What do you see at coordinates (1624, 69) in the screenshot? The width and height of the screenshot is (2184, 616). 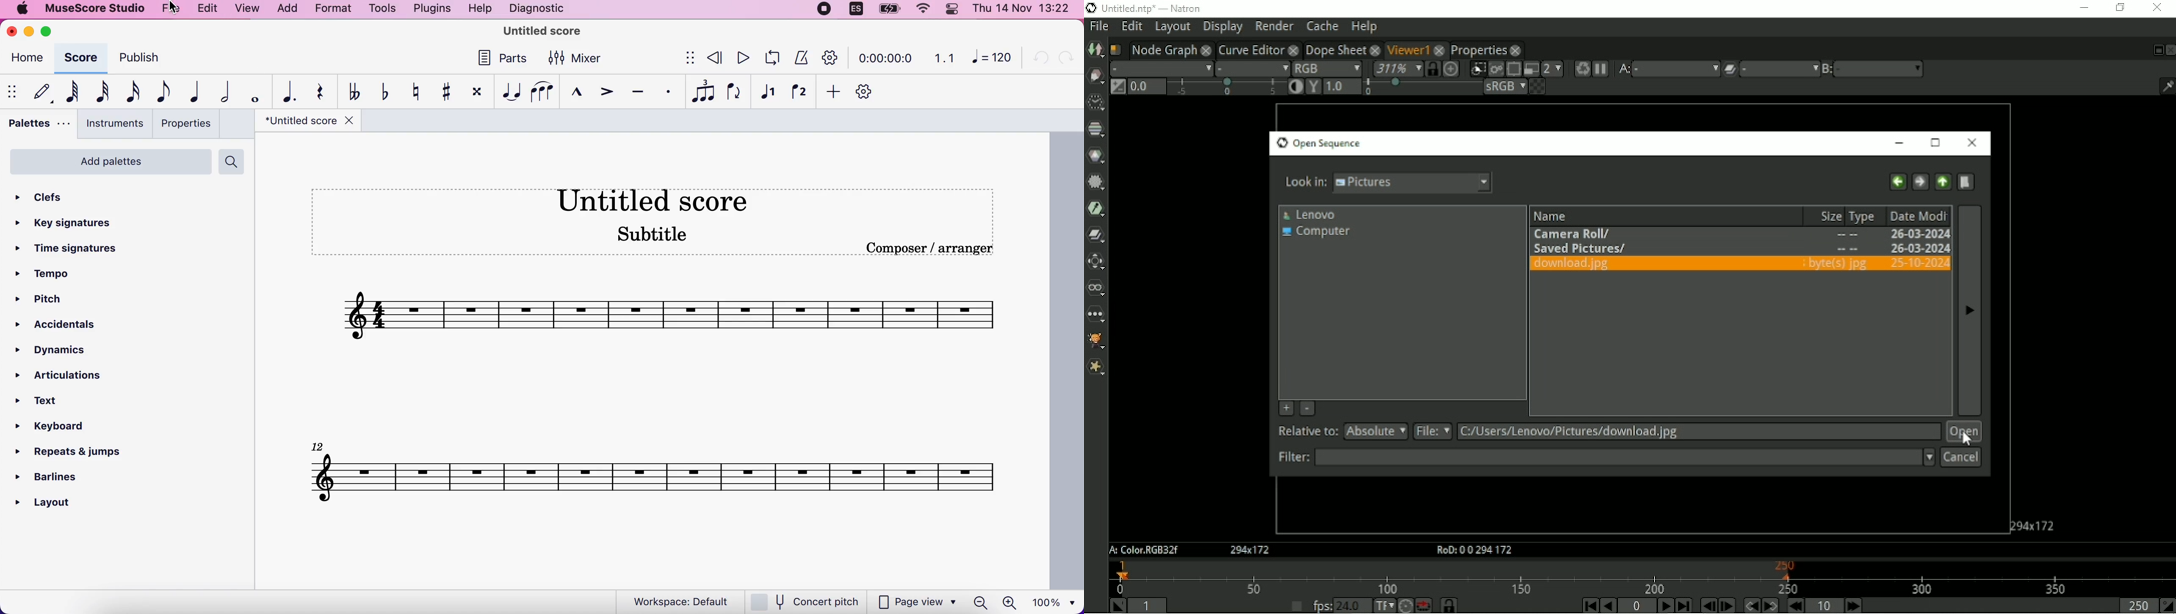 I see `A` at bounding box center [1624, 69].